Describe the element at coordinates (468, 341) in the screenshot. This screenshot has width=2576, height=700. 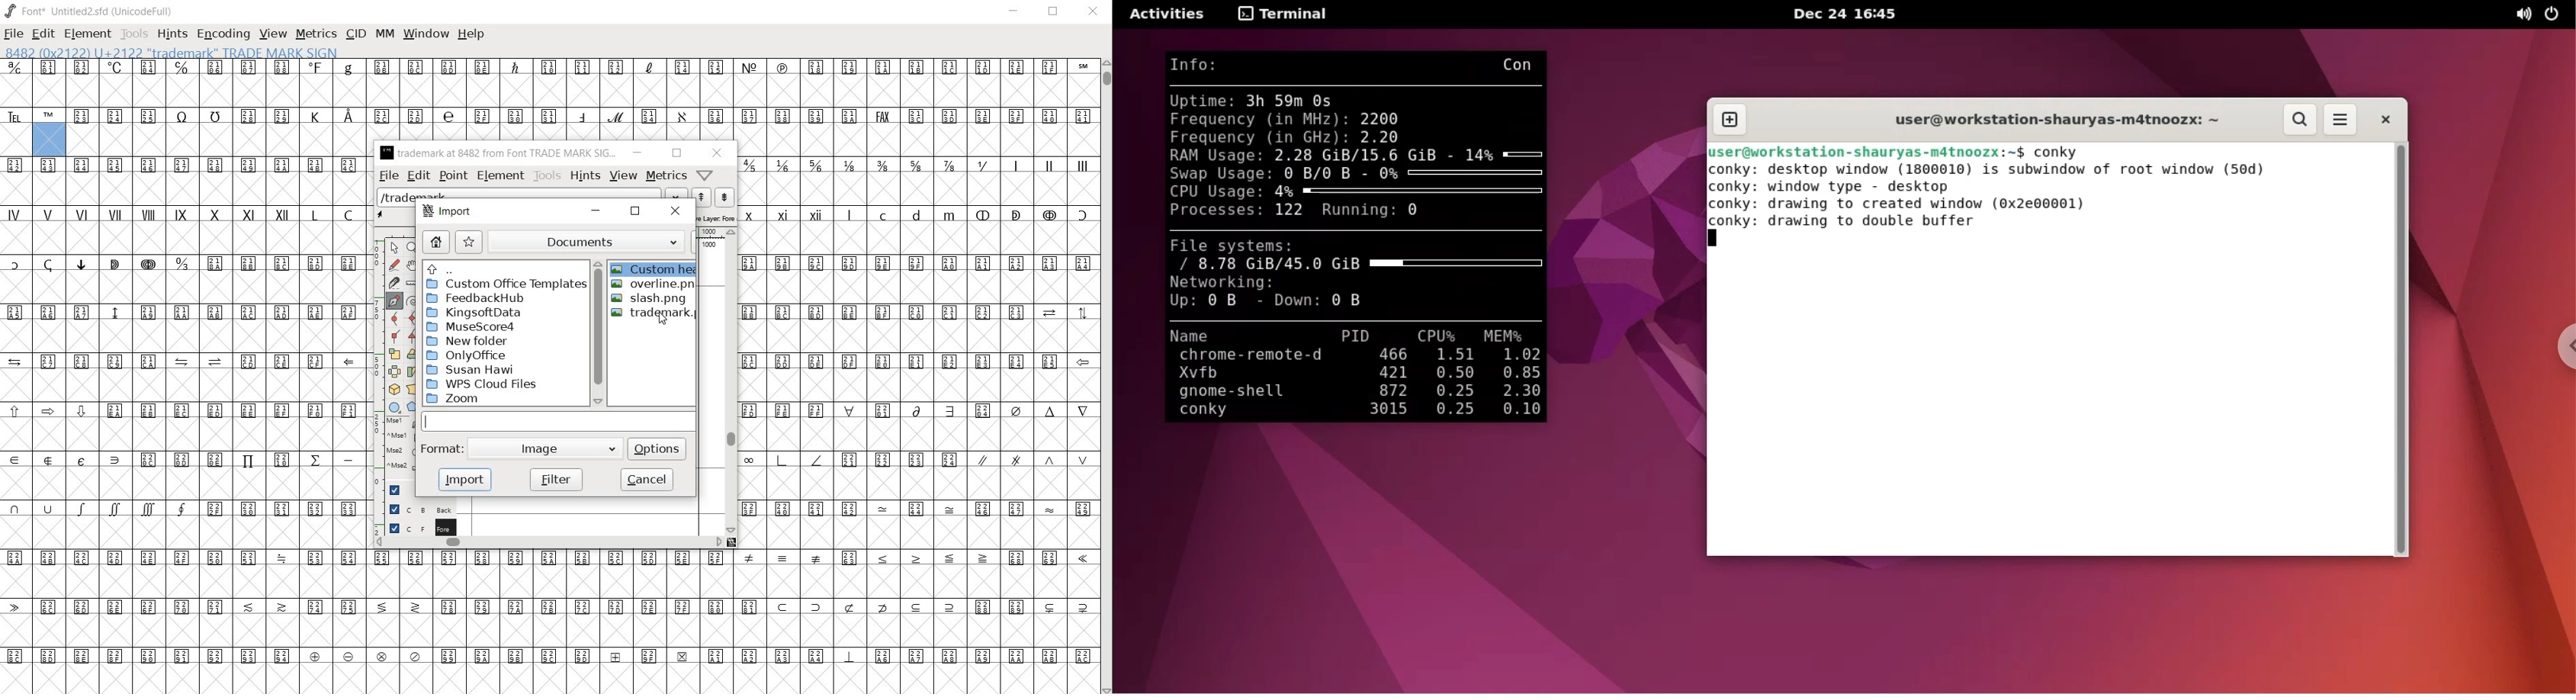
I see `New Folder` at that location.